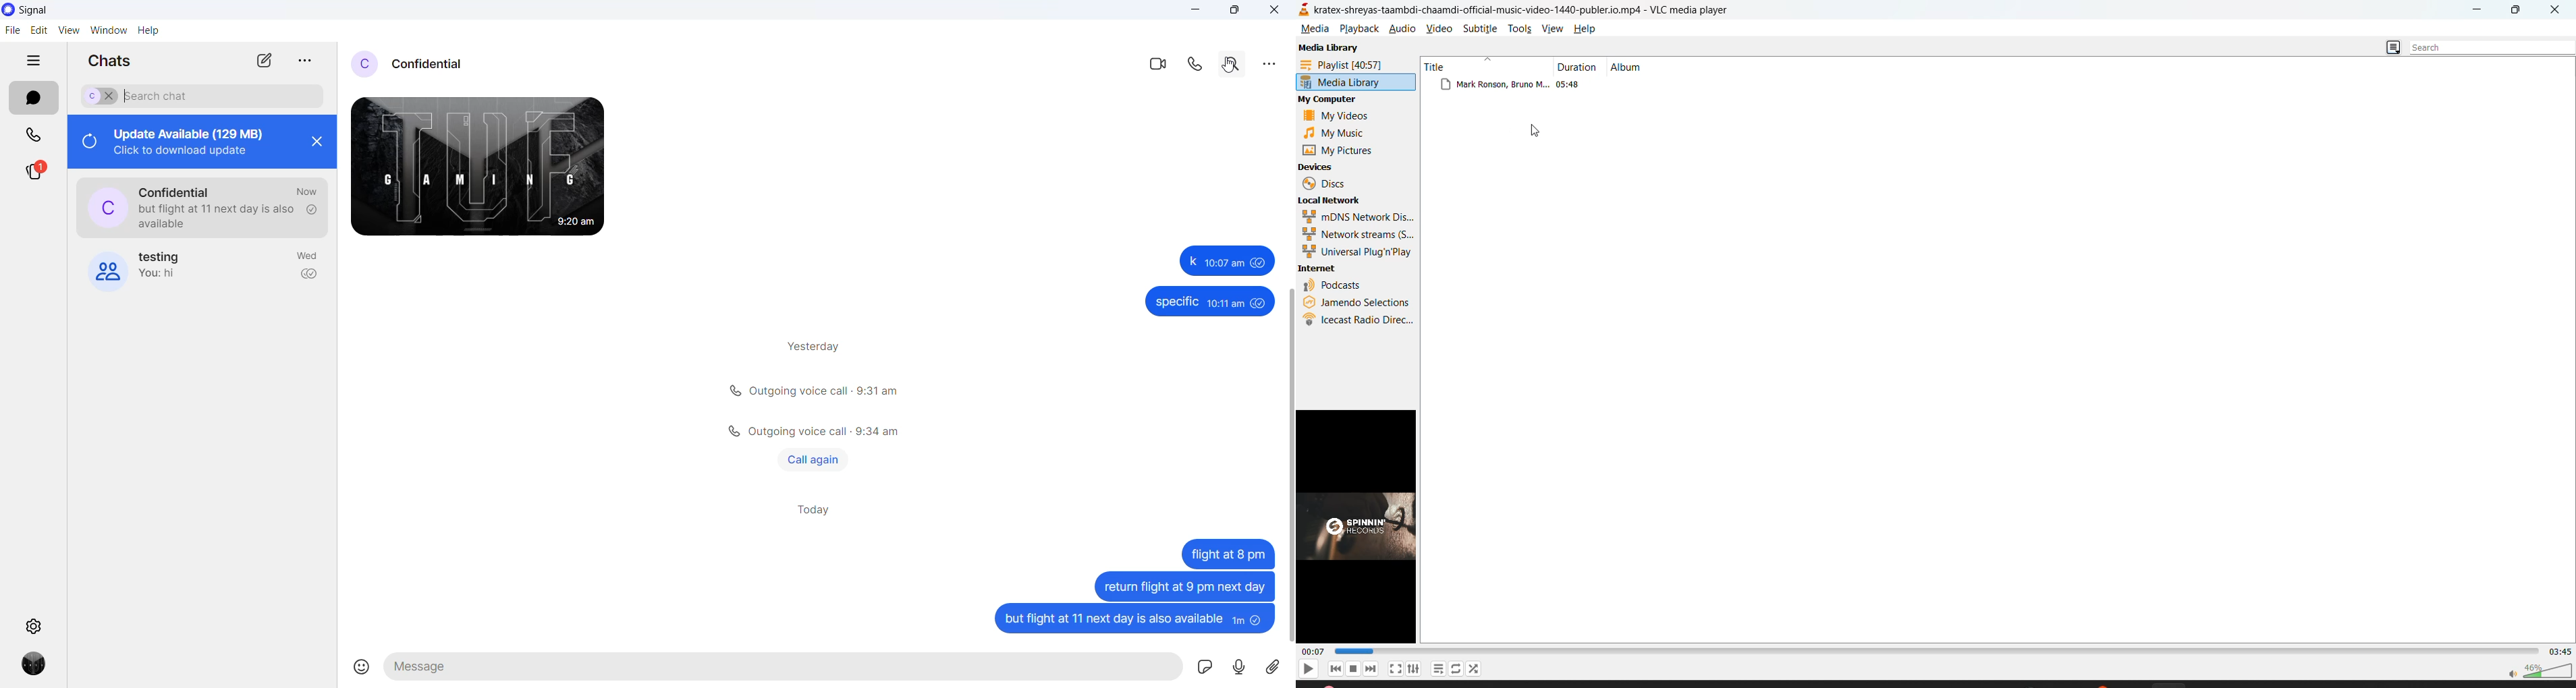 This screenshot has width=2576, height=700. Describe the element at coordinates (308, 258) in the screenshot. I see `last active` at that location.